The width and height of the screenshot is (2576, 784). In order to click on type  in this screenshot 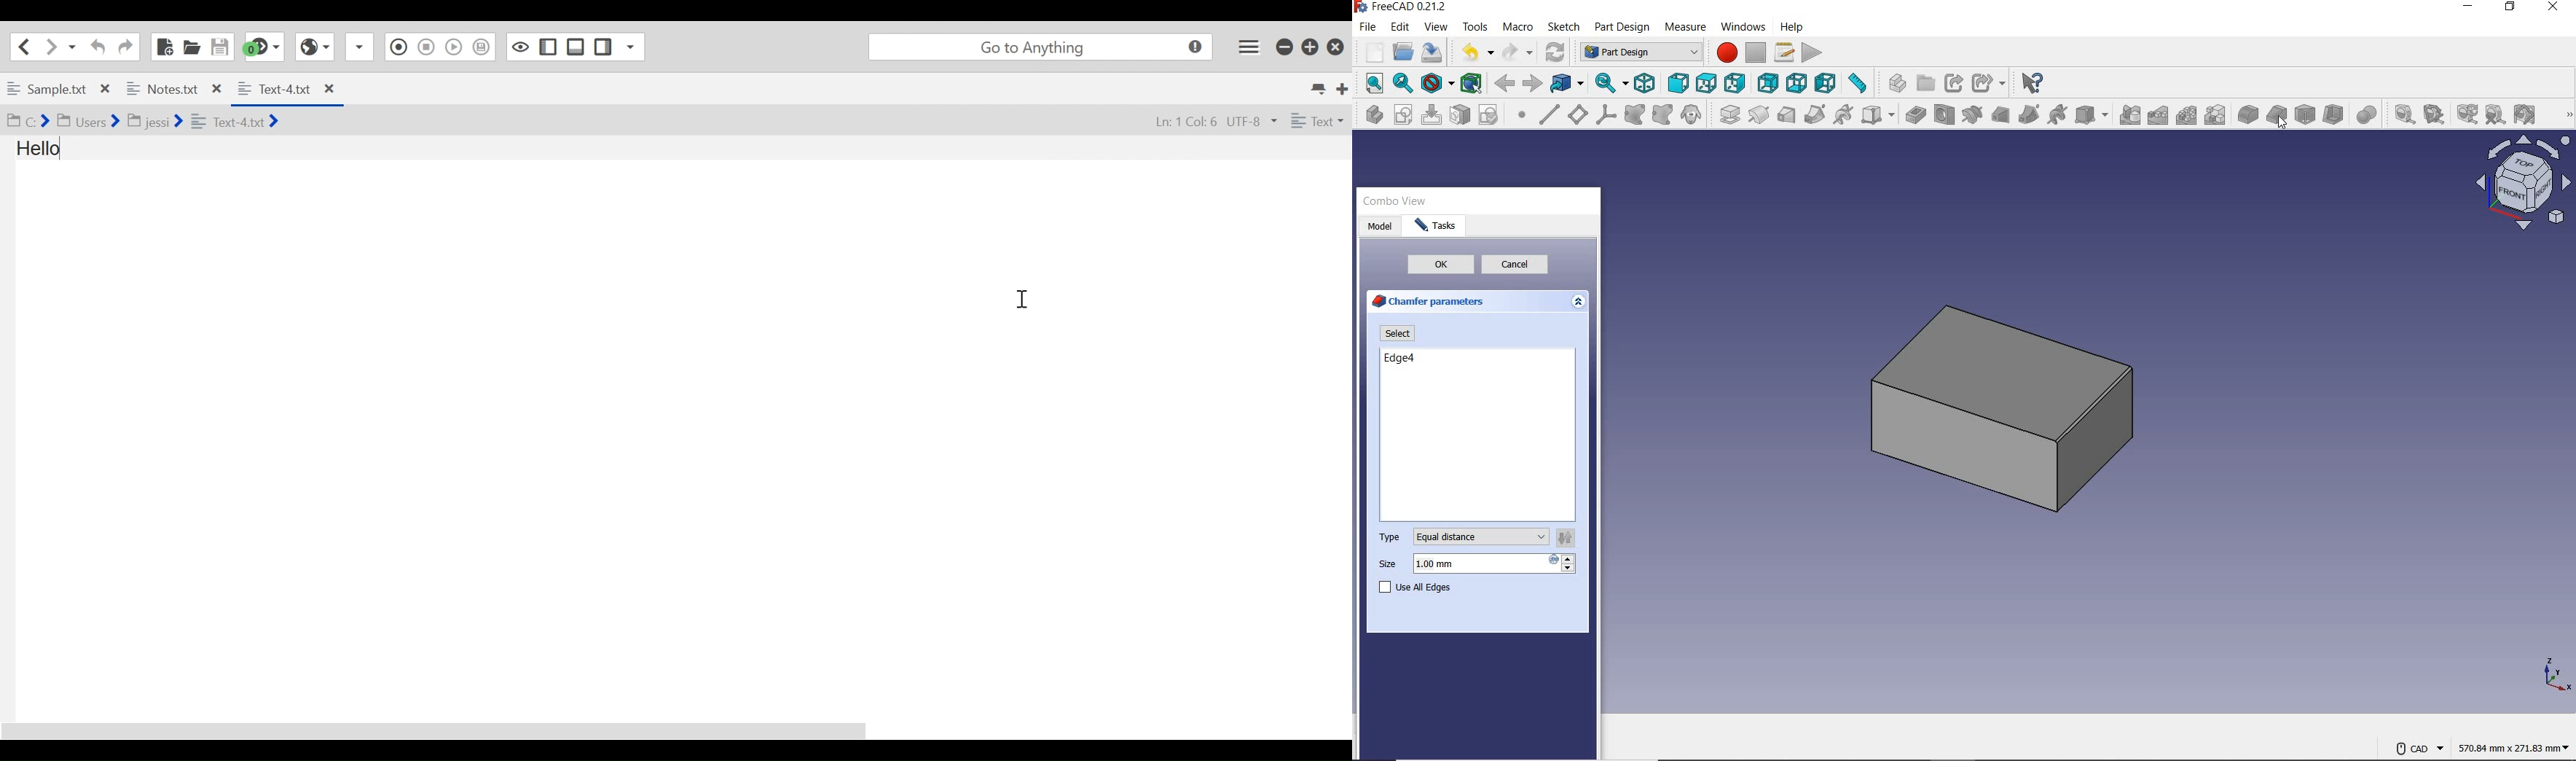, I will do `click(1391, 536)`.